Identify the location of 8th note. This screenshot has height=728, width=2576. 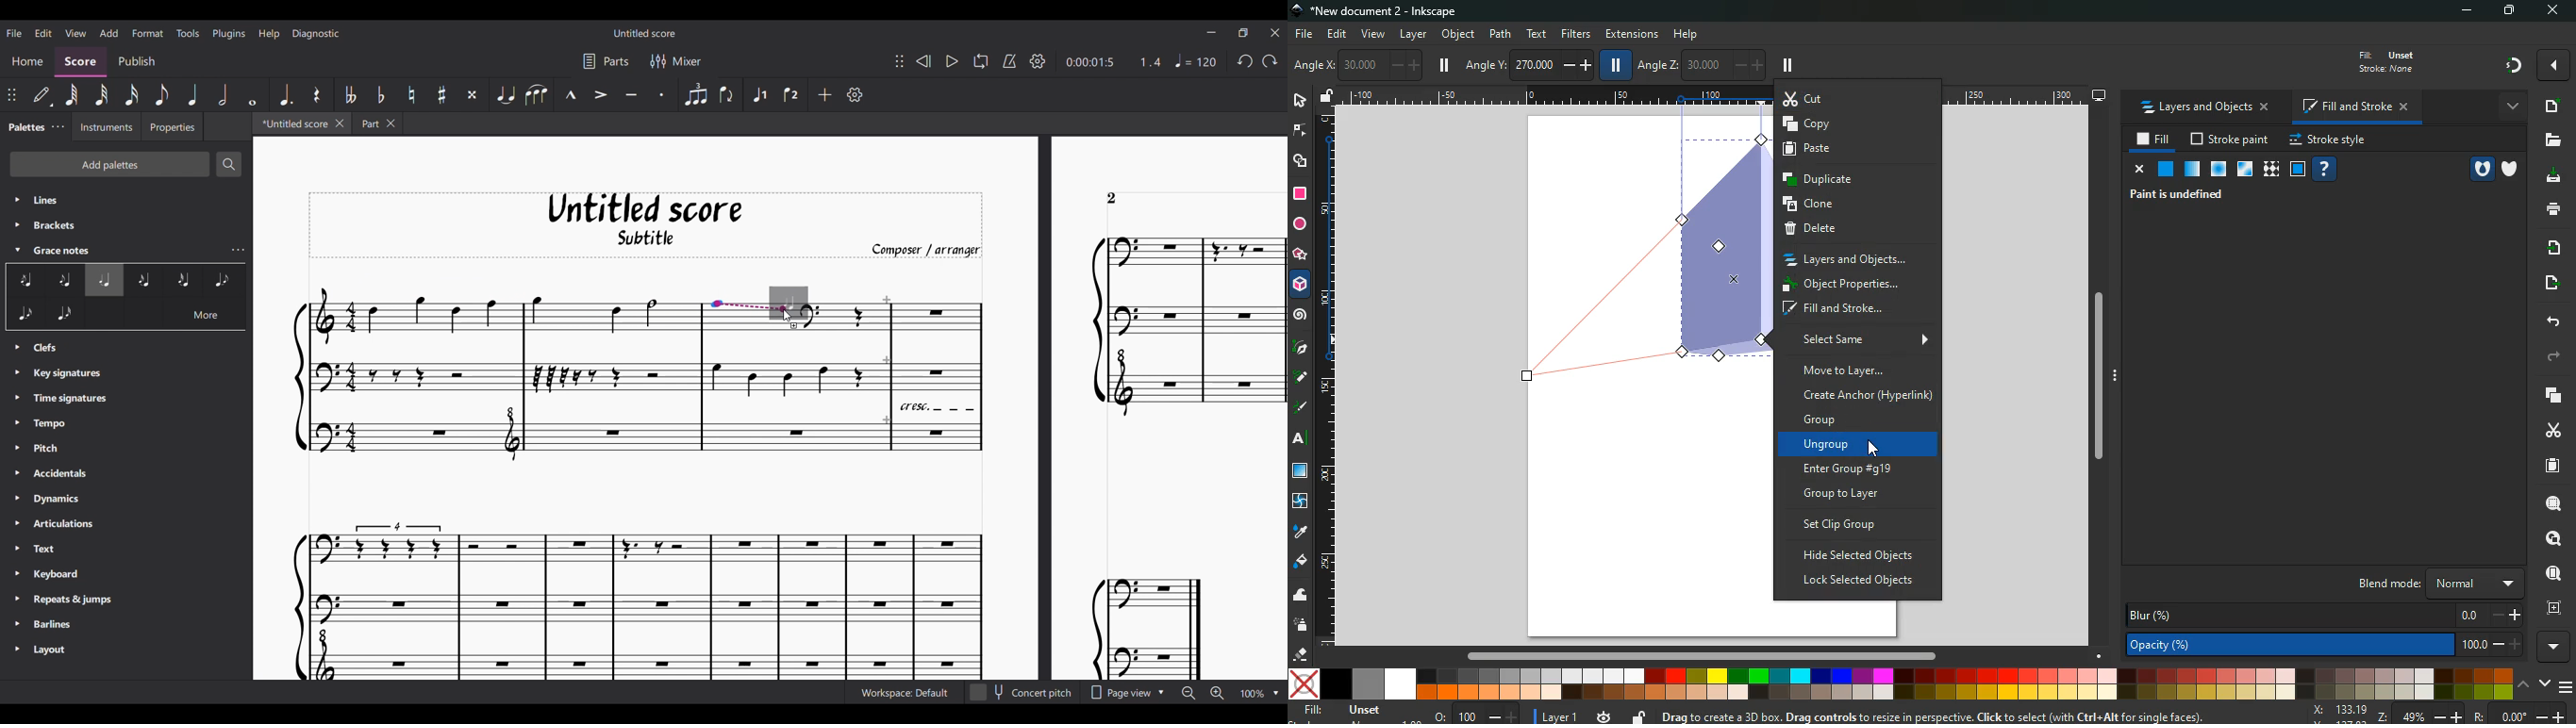
(162, 95).